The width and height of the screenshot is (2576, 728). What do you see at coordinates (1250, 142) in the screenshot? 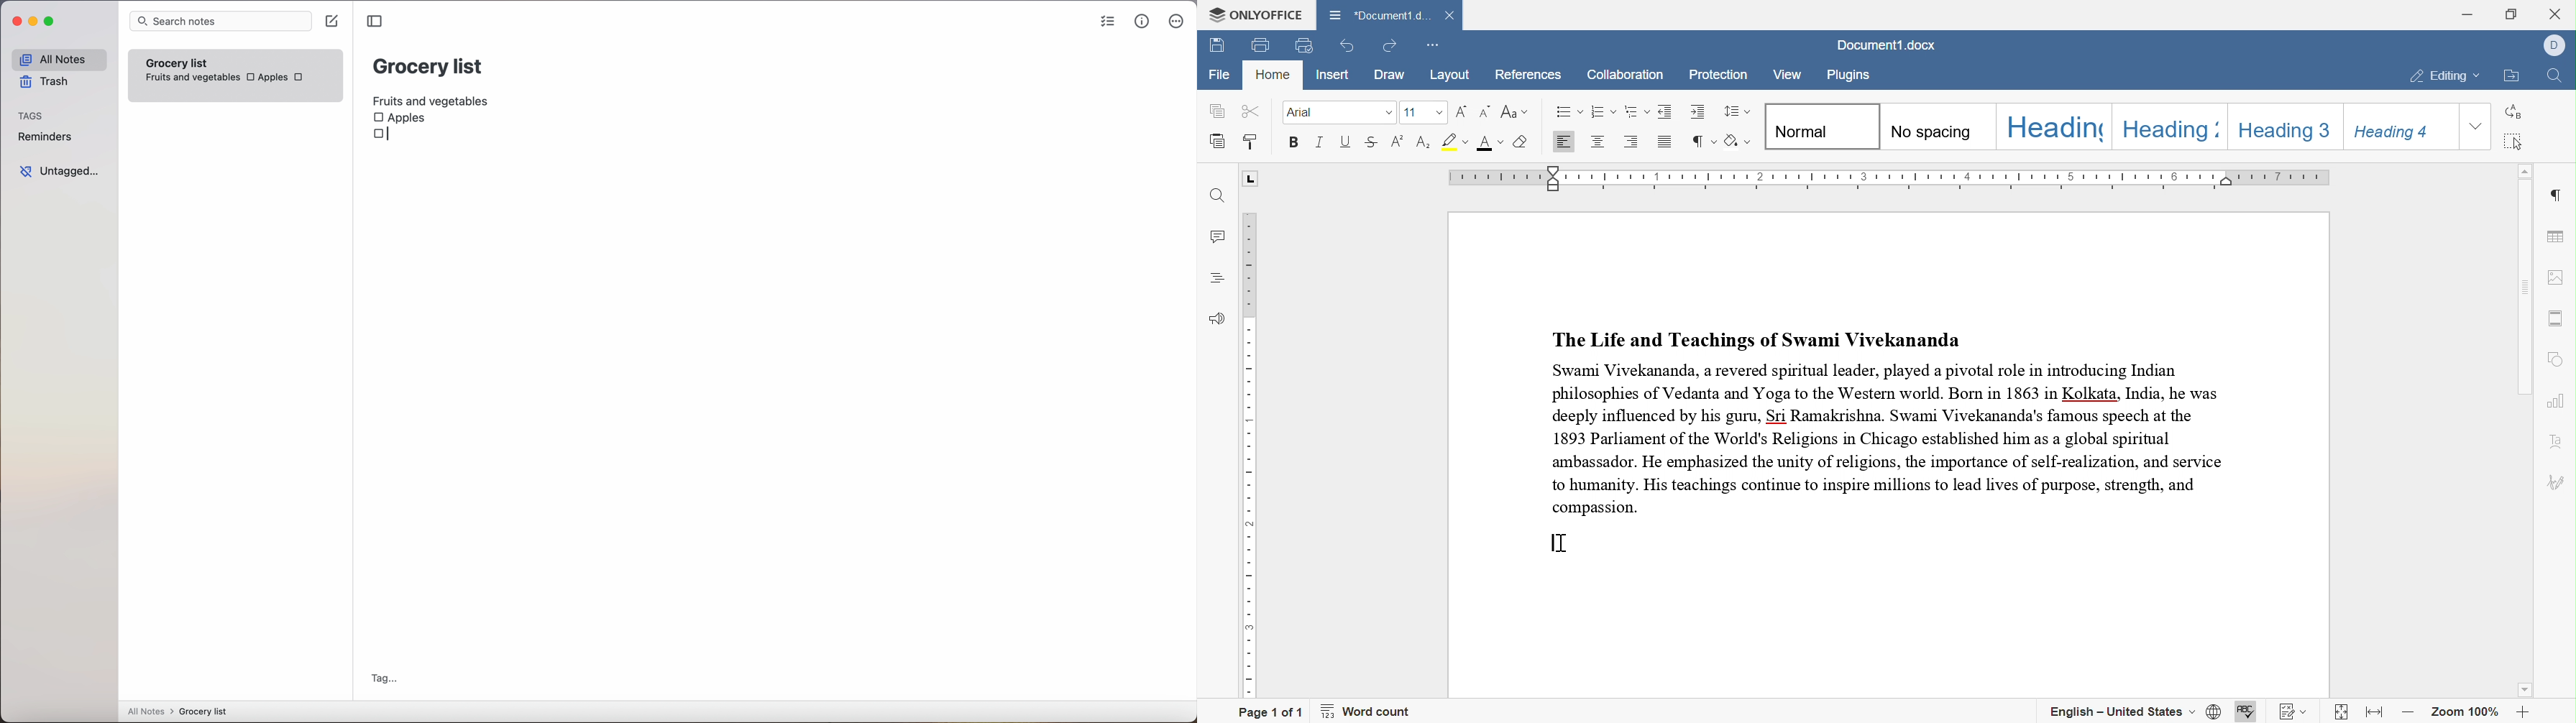
I see `copy style` at bounding box center [1250, 142].